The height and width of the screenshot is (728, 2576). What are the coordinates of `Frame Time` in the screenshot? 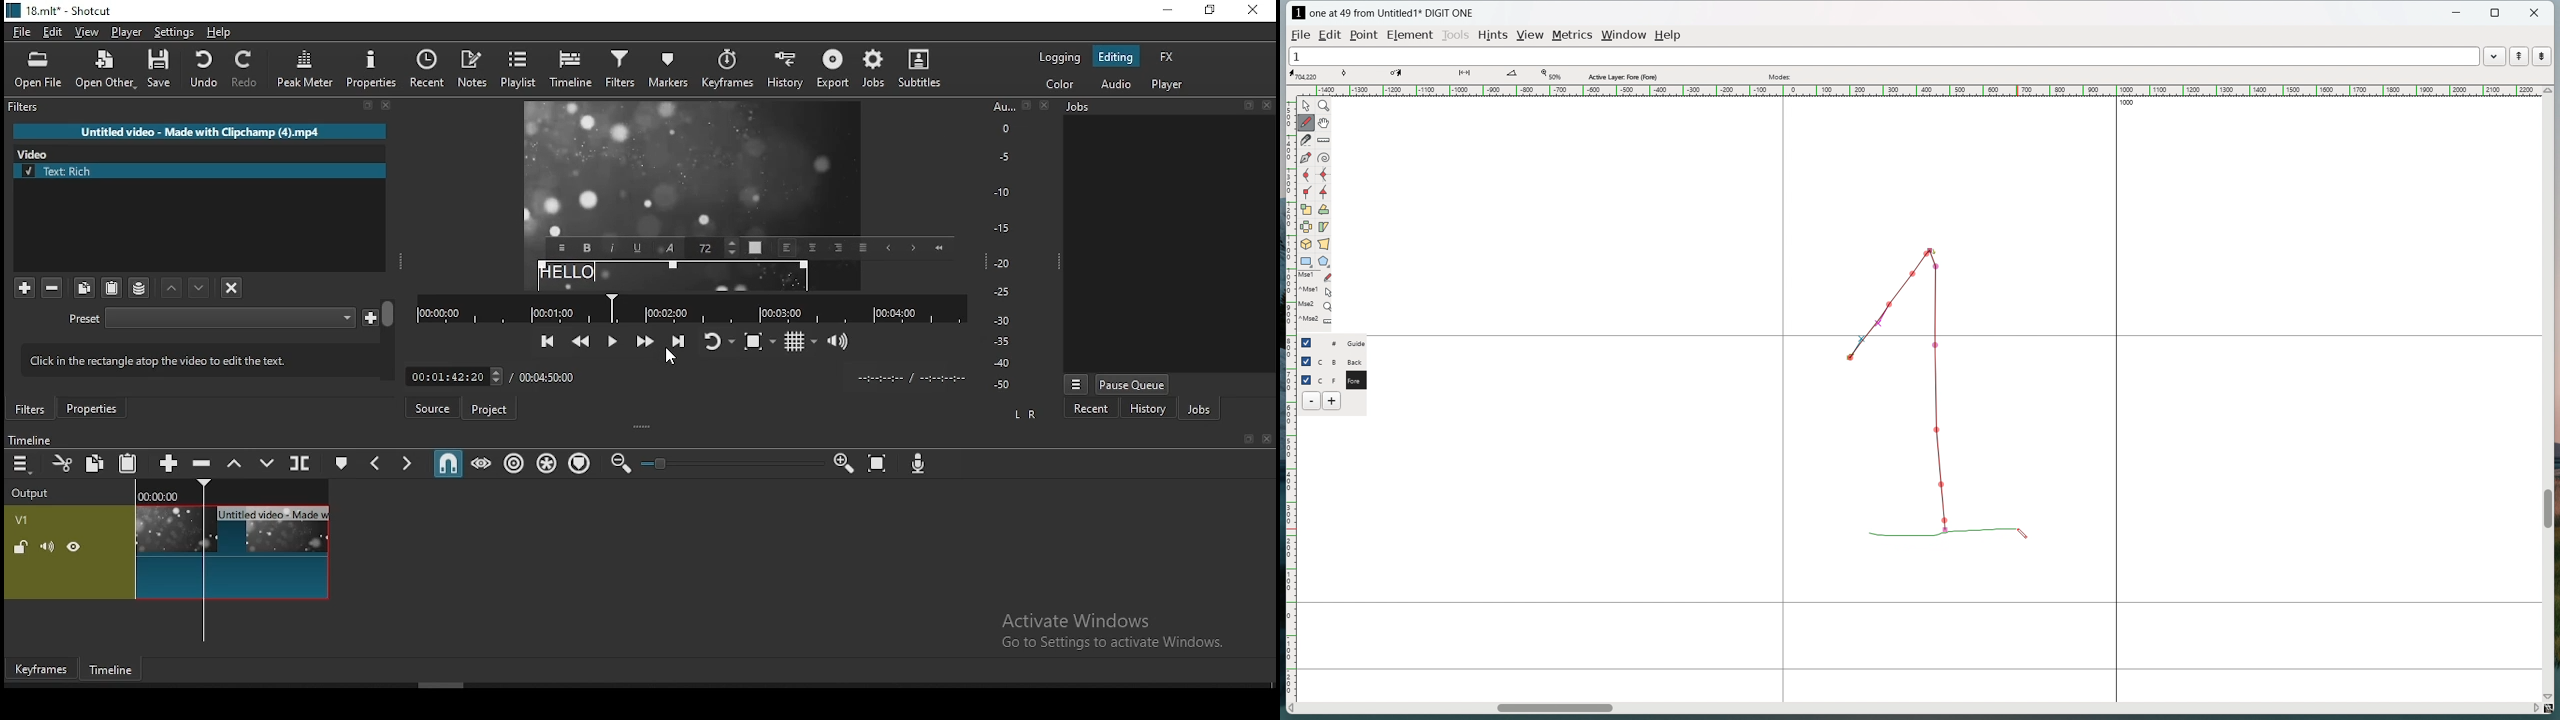 It's located at (454, 375).